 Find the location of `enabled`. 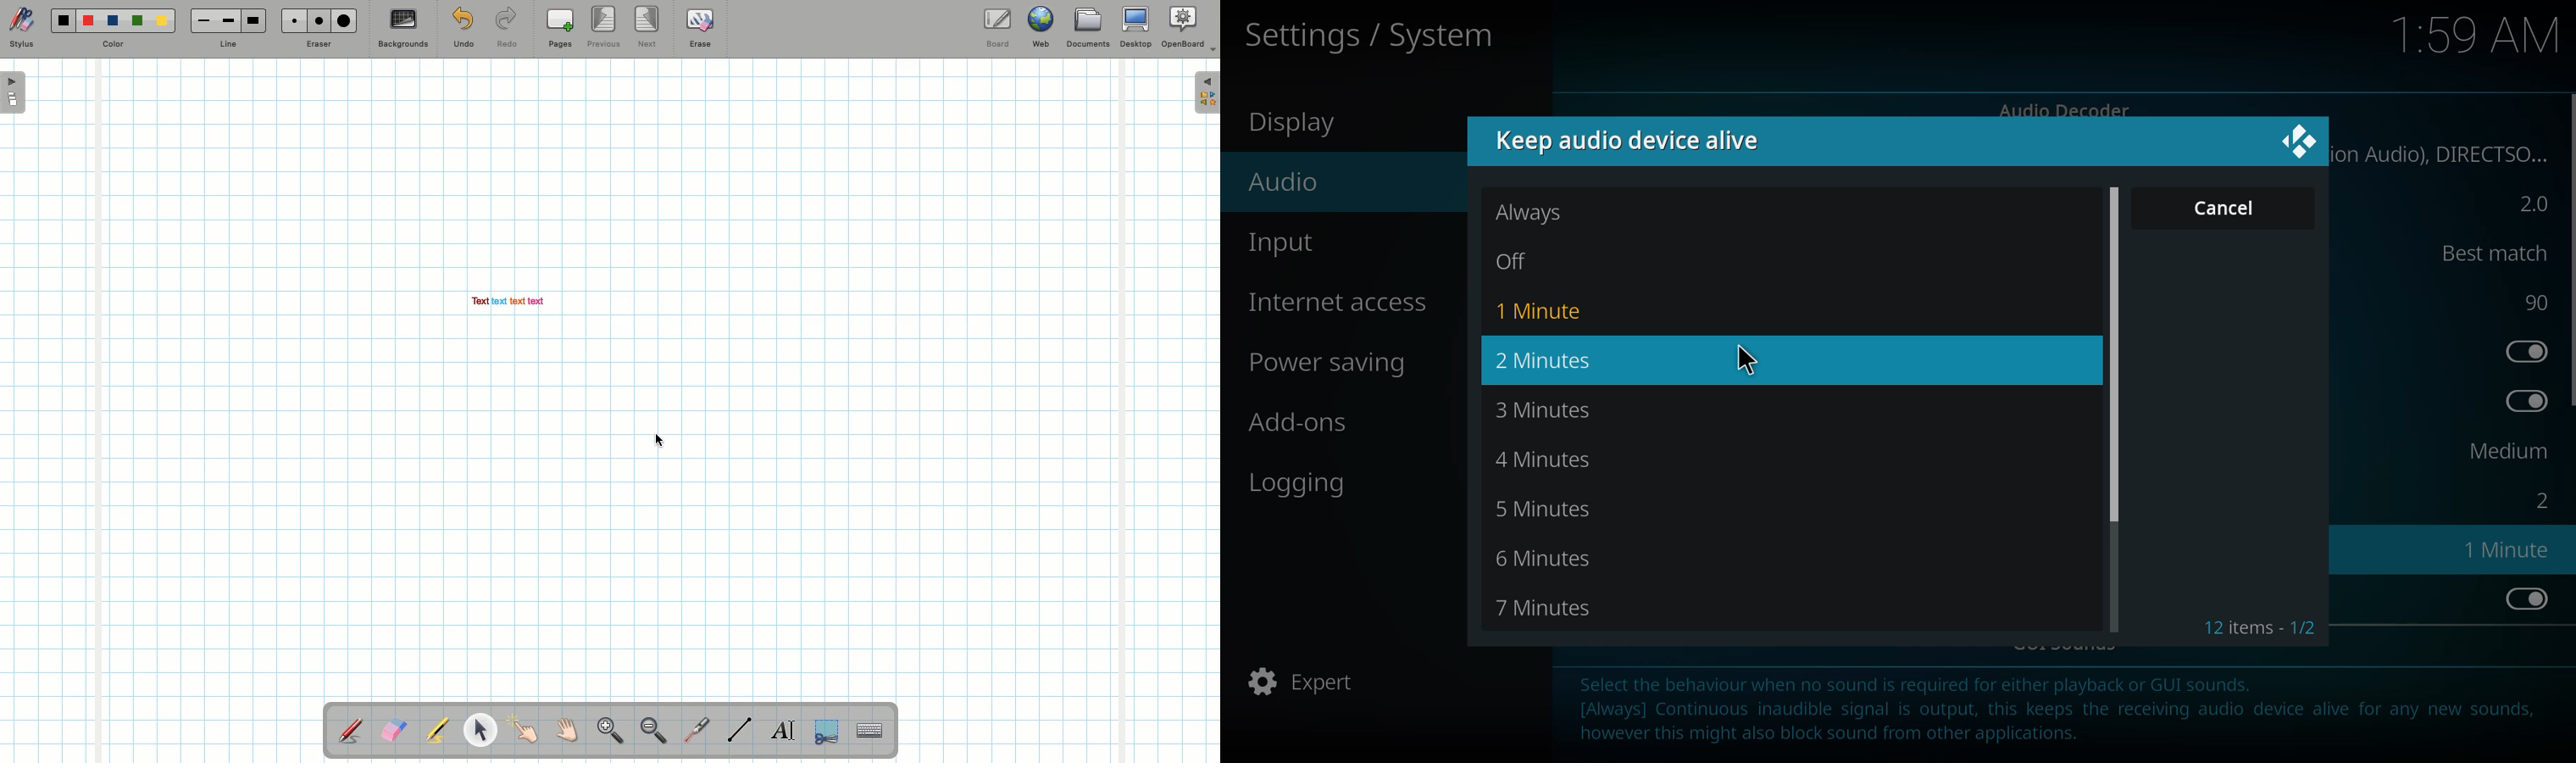

enabled is located at coordinates (2521, 401).